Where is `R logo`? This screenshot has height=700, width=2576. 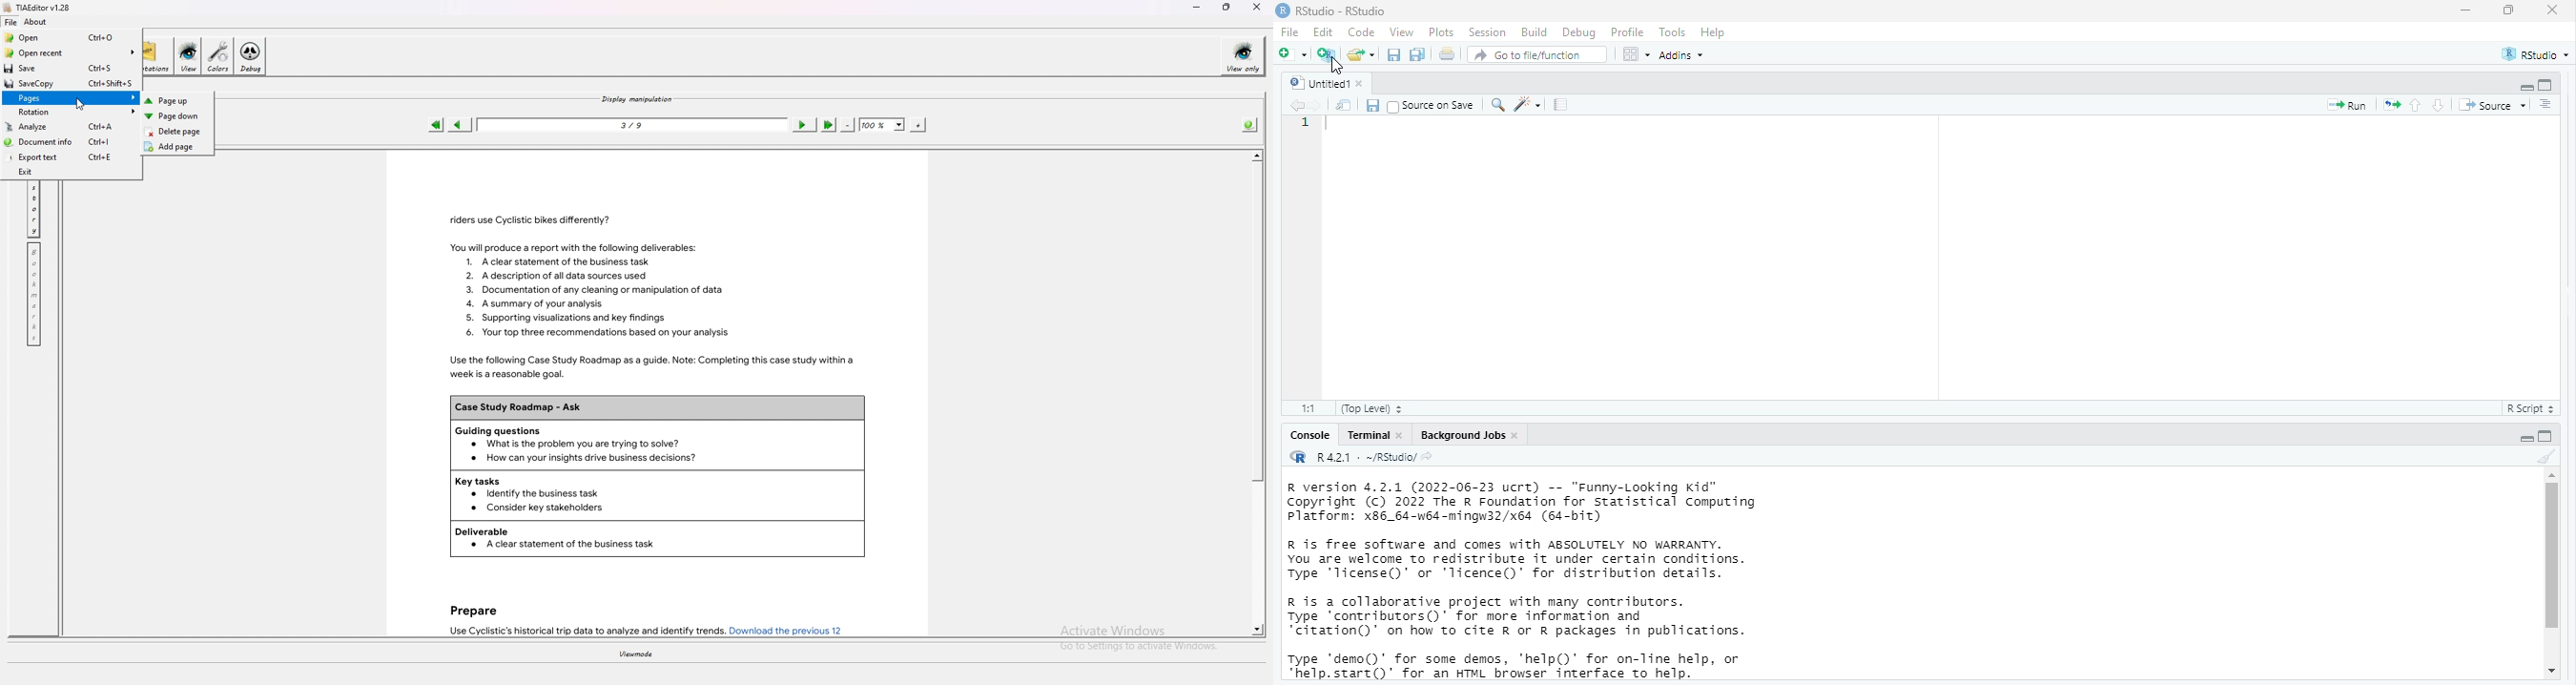 R logo is located at coordinates (1297, 457).